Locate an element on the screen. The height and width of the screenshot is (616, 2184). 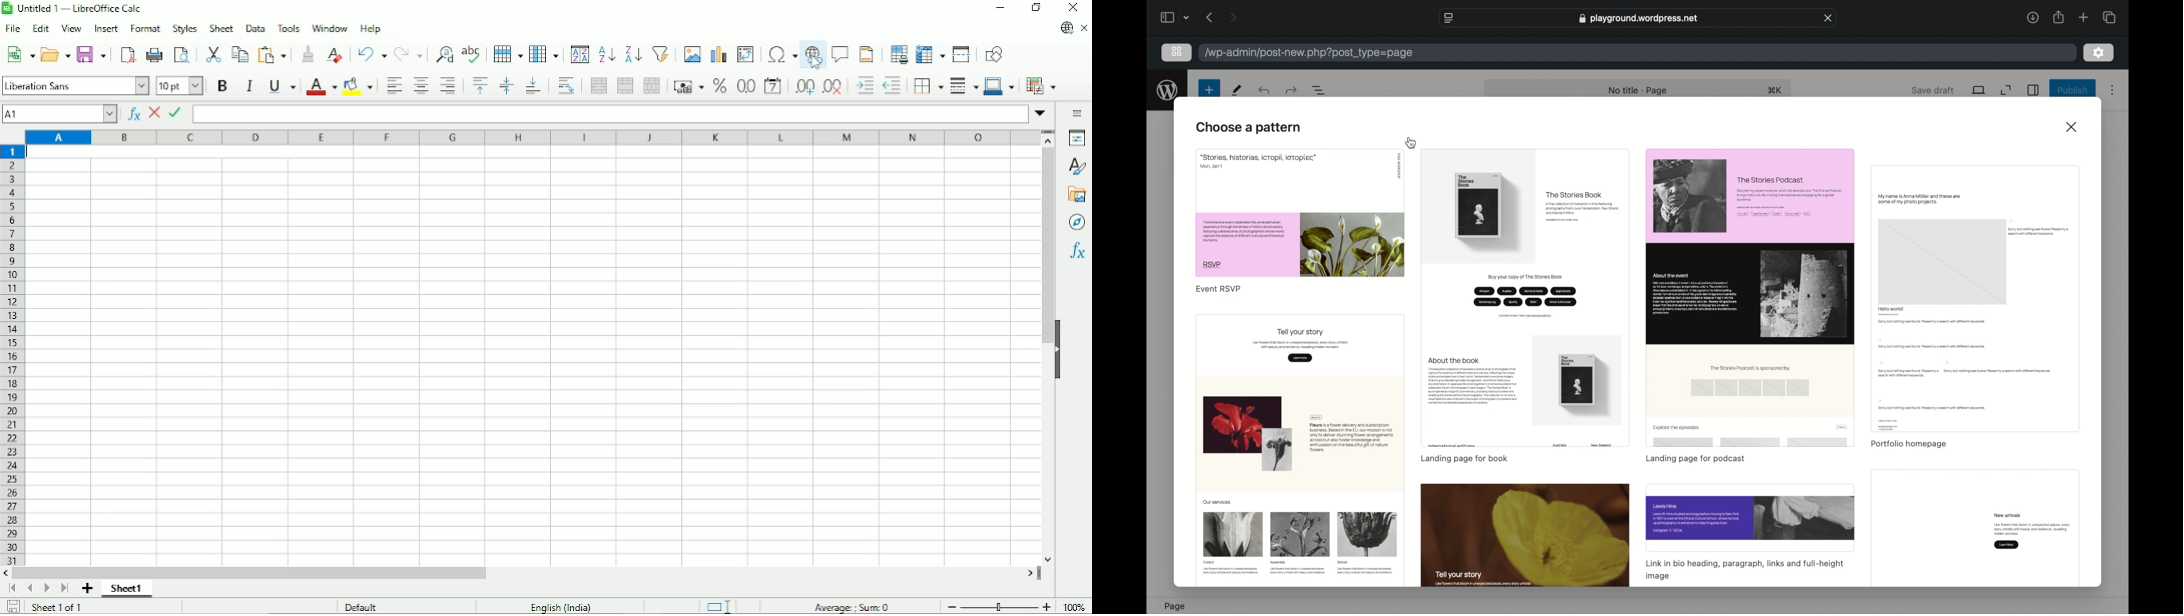
grid is located at coordinates (1176, 51).